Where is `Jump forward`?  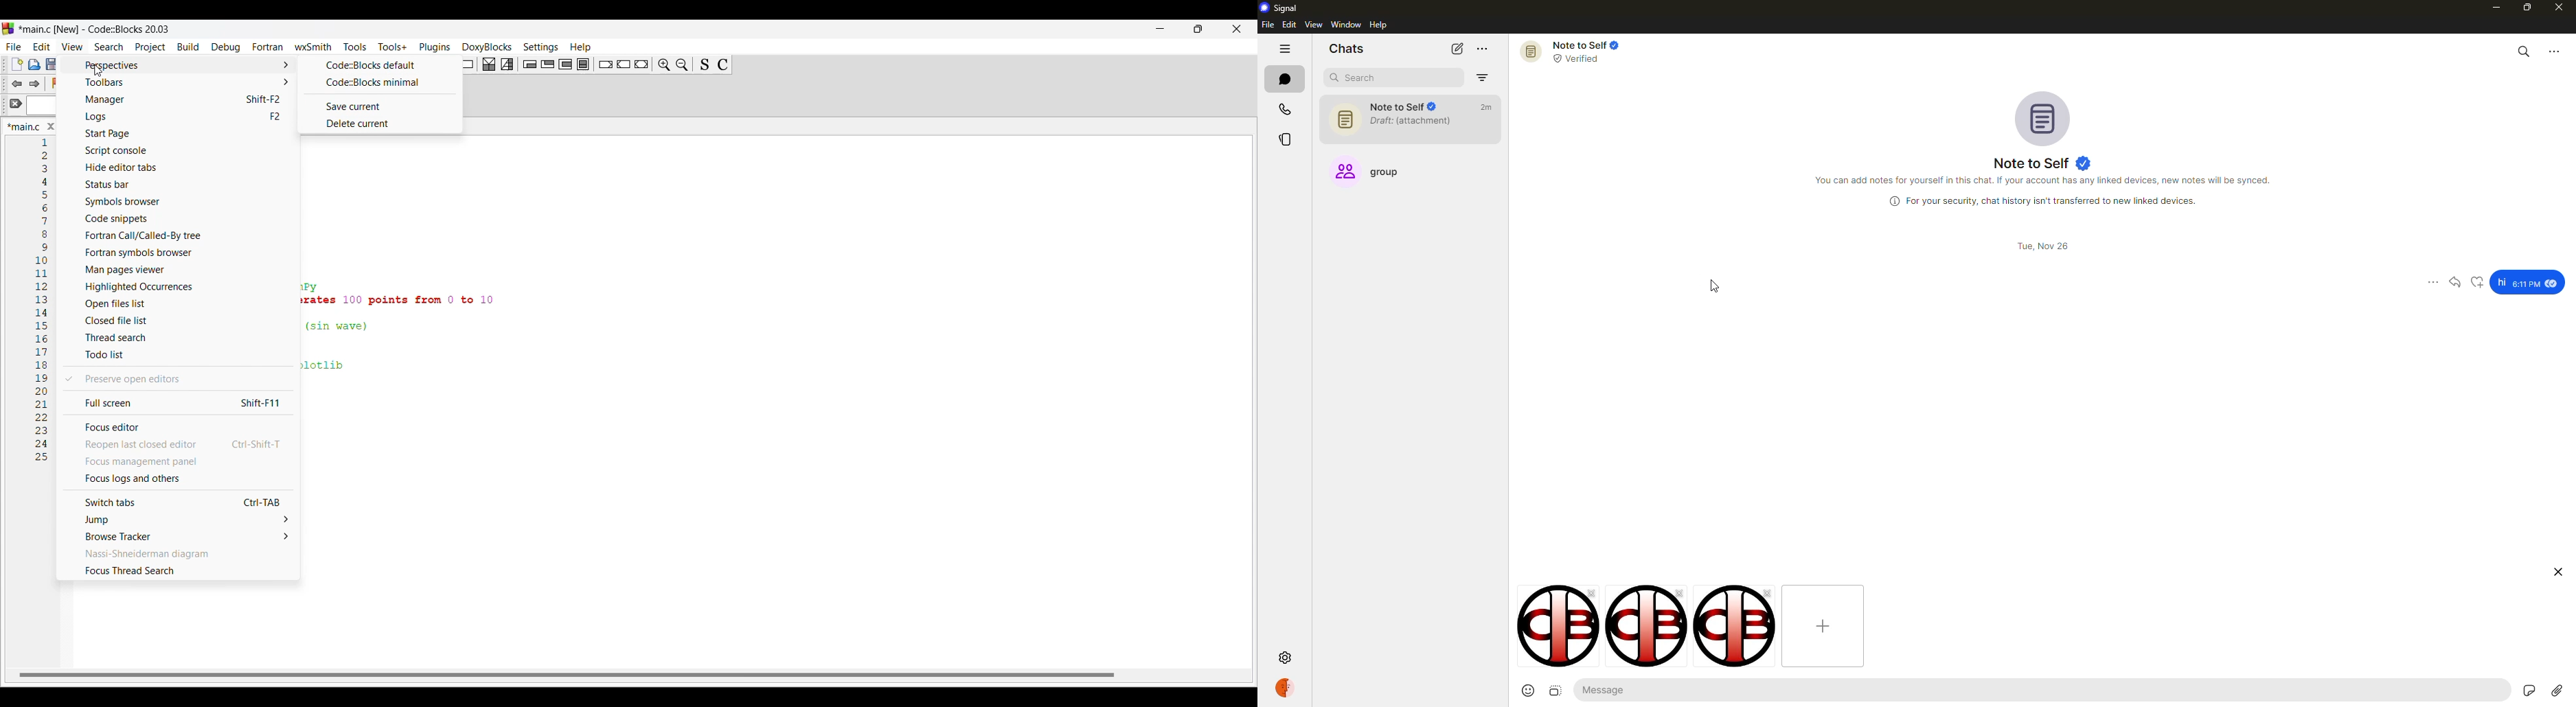
Jump forward is located at coordinates (35, 84).